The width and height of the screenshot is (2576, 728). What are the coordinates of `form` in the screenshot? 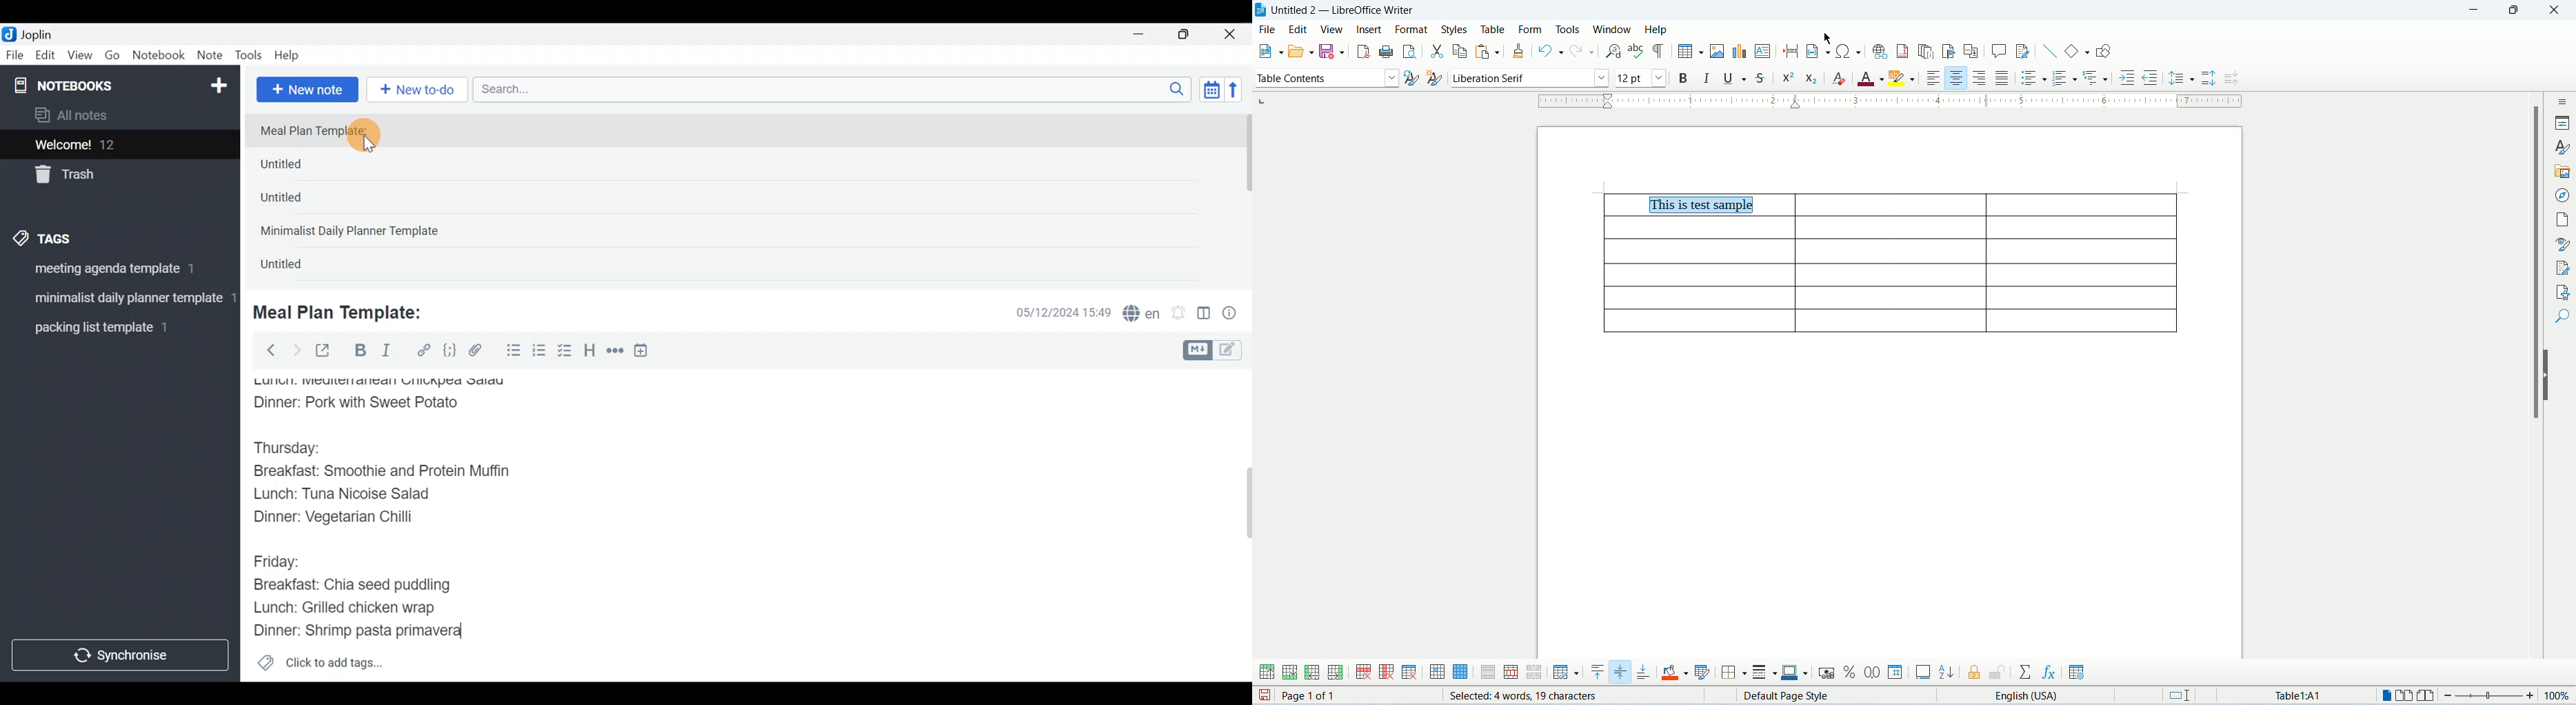 It's located at (1534, 30).